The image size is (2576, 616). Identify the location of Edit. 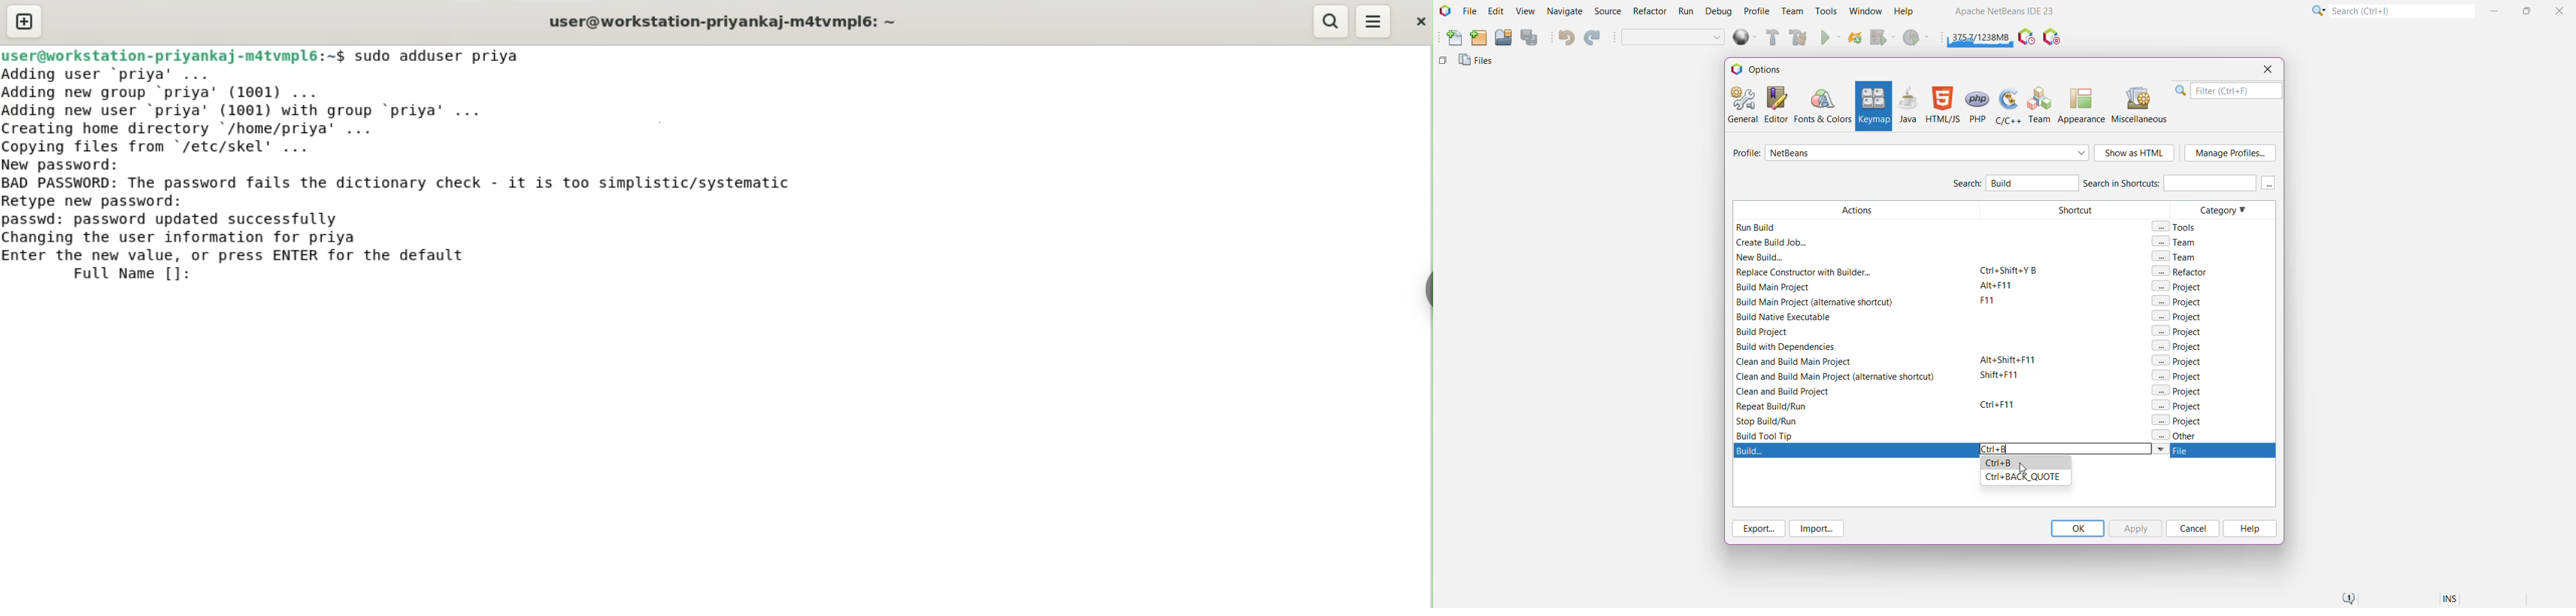
(1496, 12).